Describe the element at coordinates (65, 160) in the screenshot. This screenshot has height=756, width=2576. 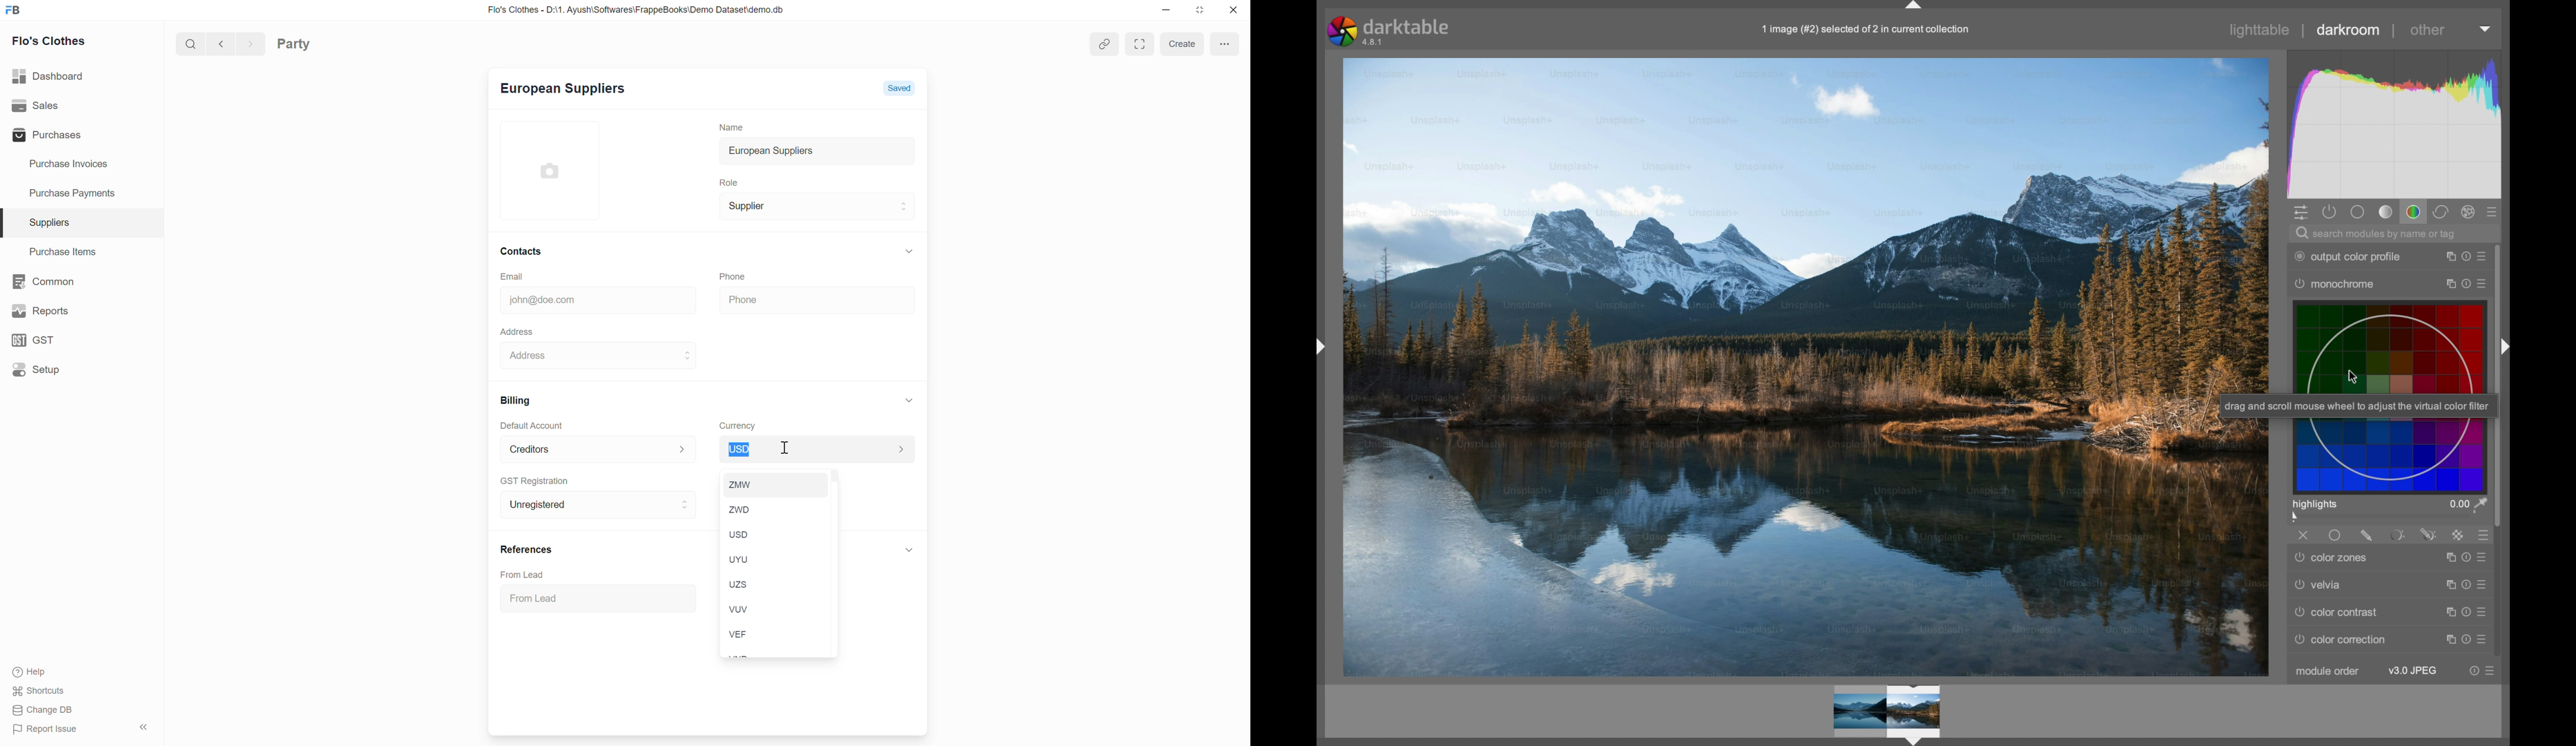
I see `Purchase Invoices` at that location.